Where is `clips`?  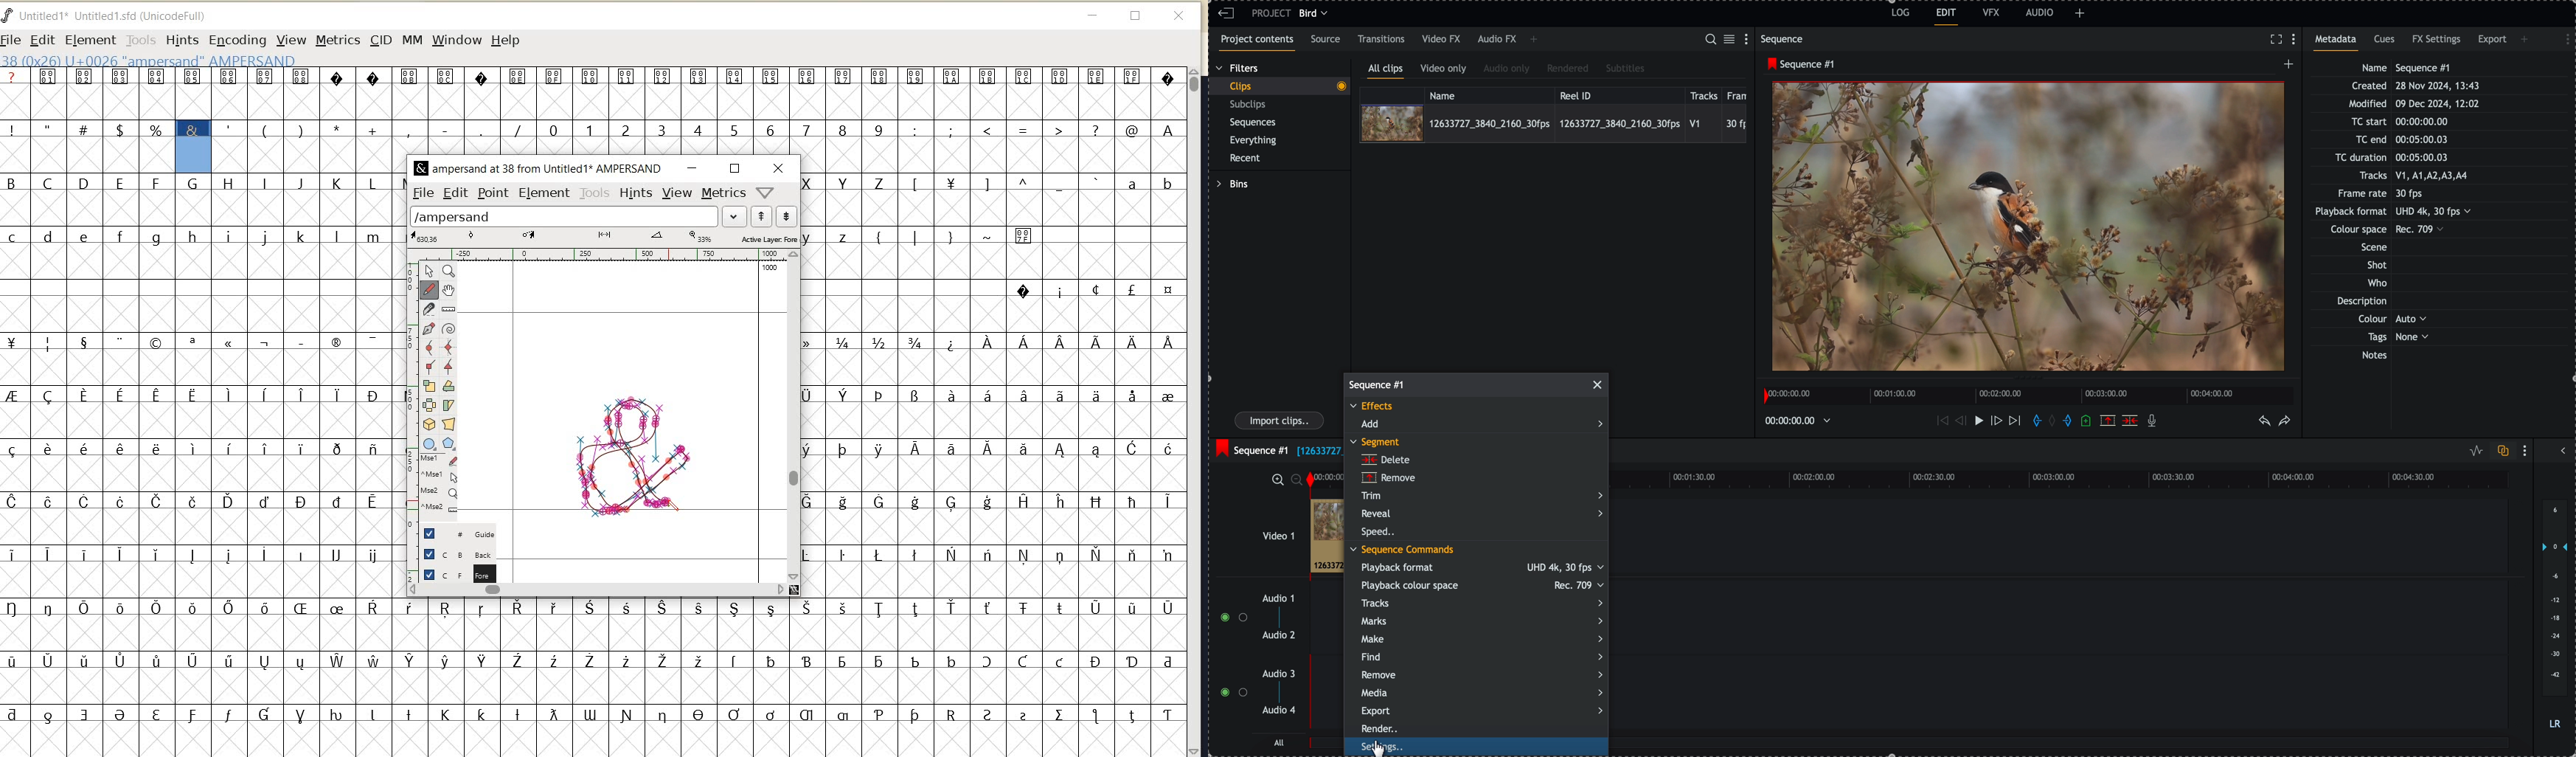
clips is located at coordinates (1279, 86).